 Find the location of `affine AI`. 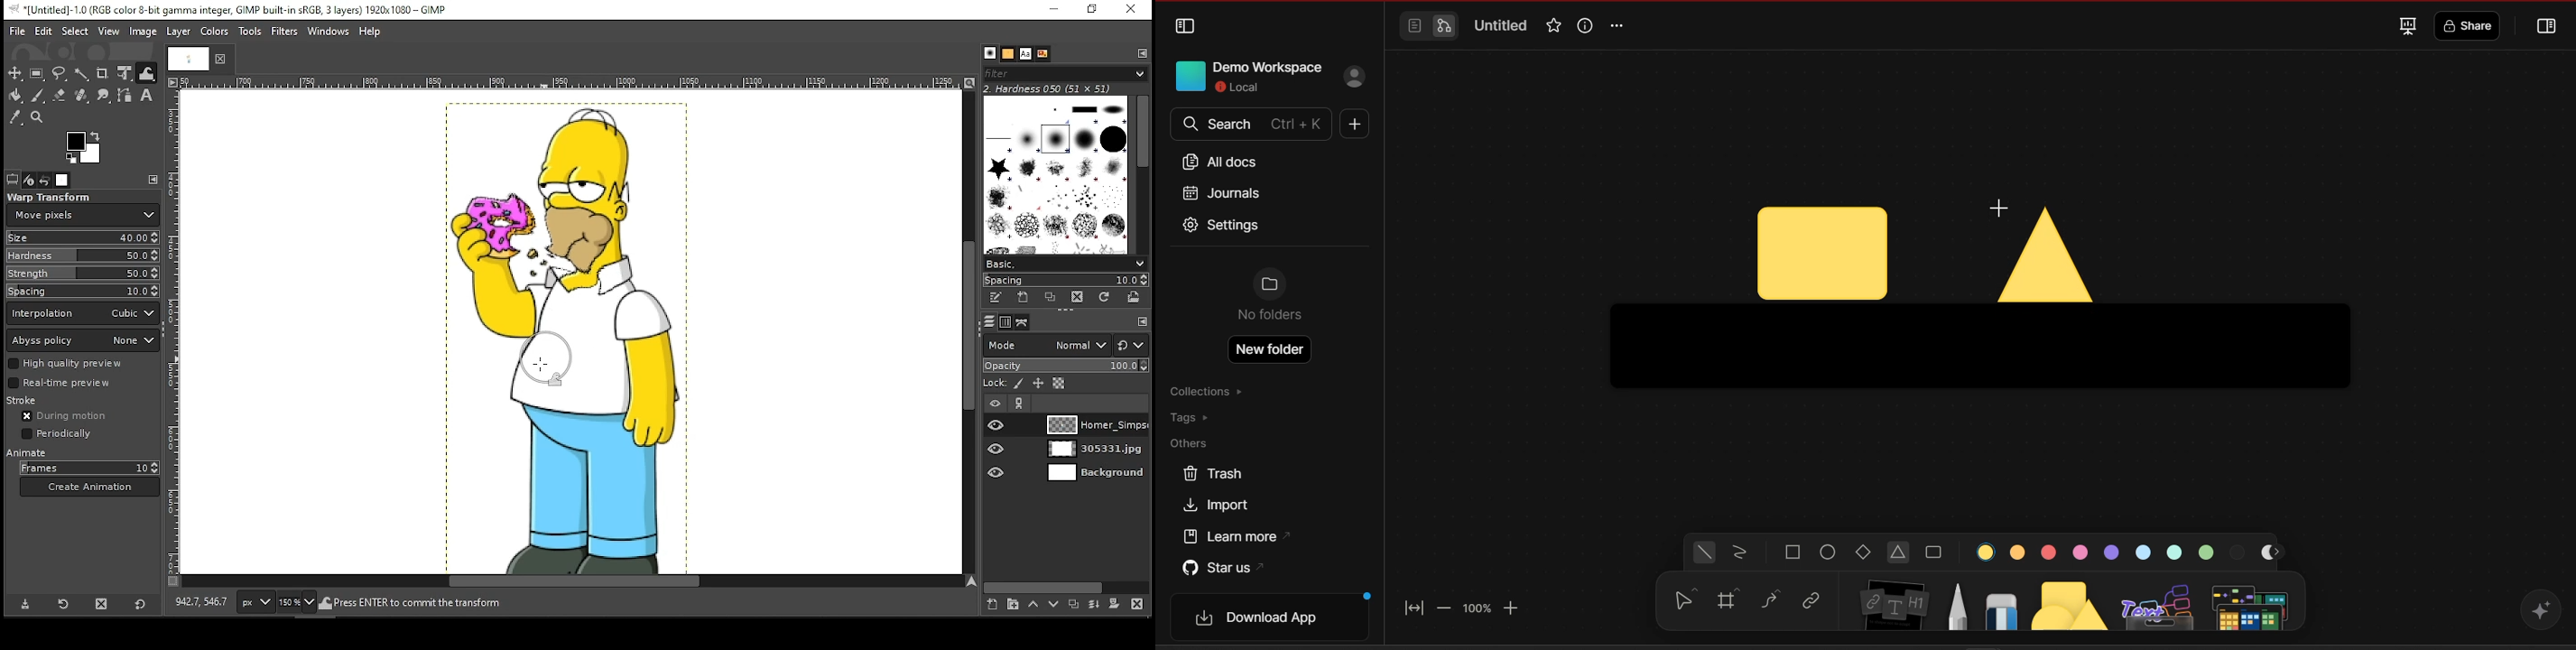

affine AI is located at coordinates (2541, 609).